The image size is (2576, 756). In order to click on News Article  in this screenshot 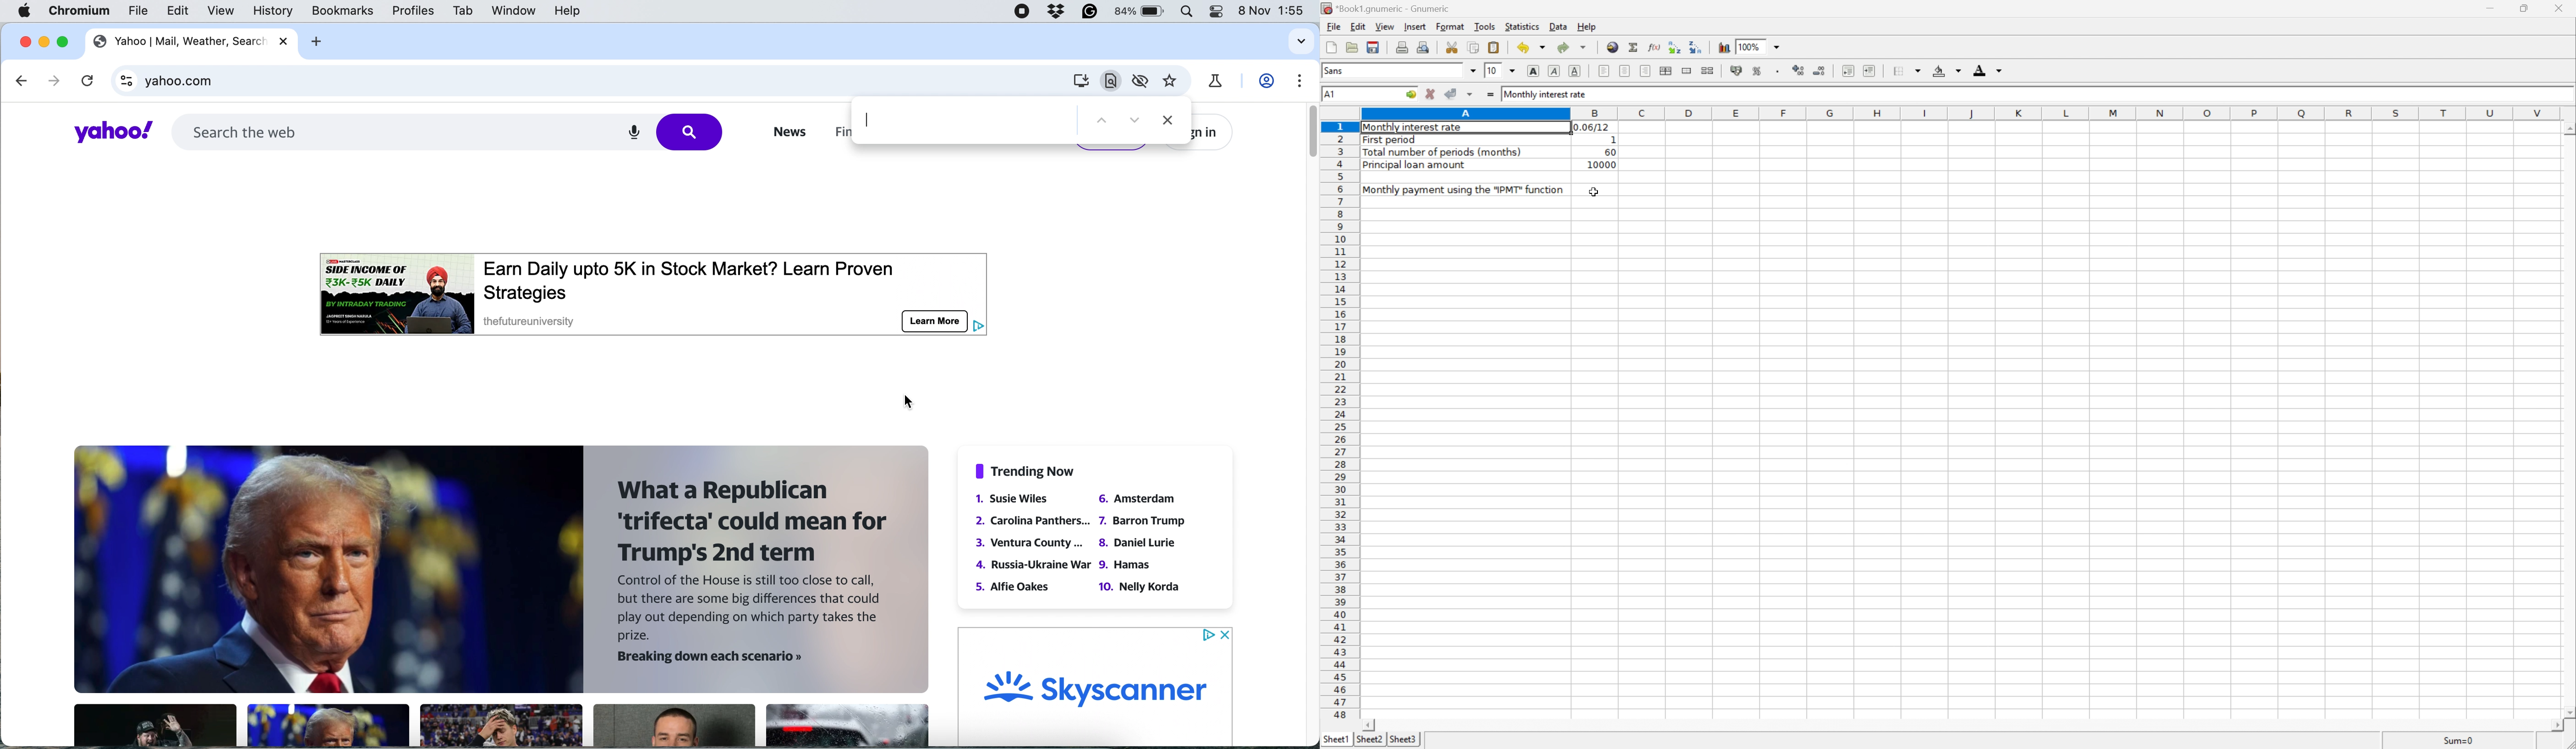, I will do `click(328, 726)`.